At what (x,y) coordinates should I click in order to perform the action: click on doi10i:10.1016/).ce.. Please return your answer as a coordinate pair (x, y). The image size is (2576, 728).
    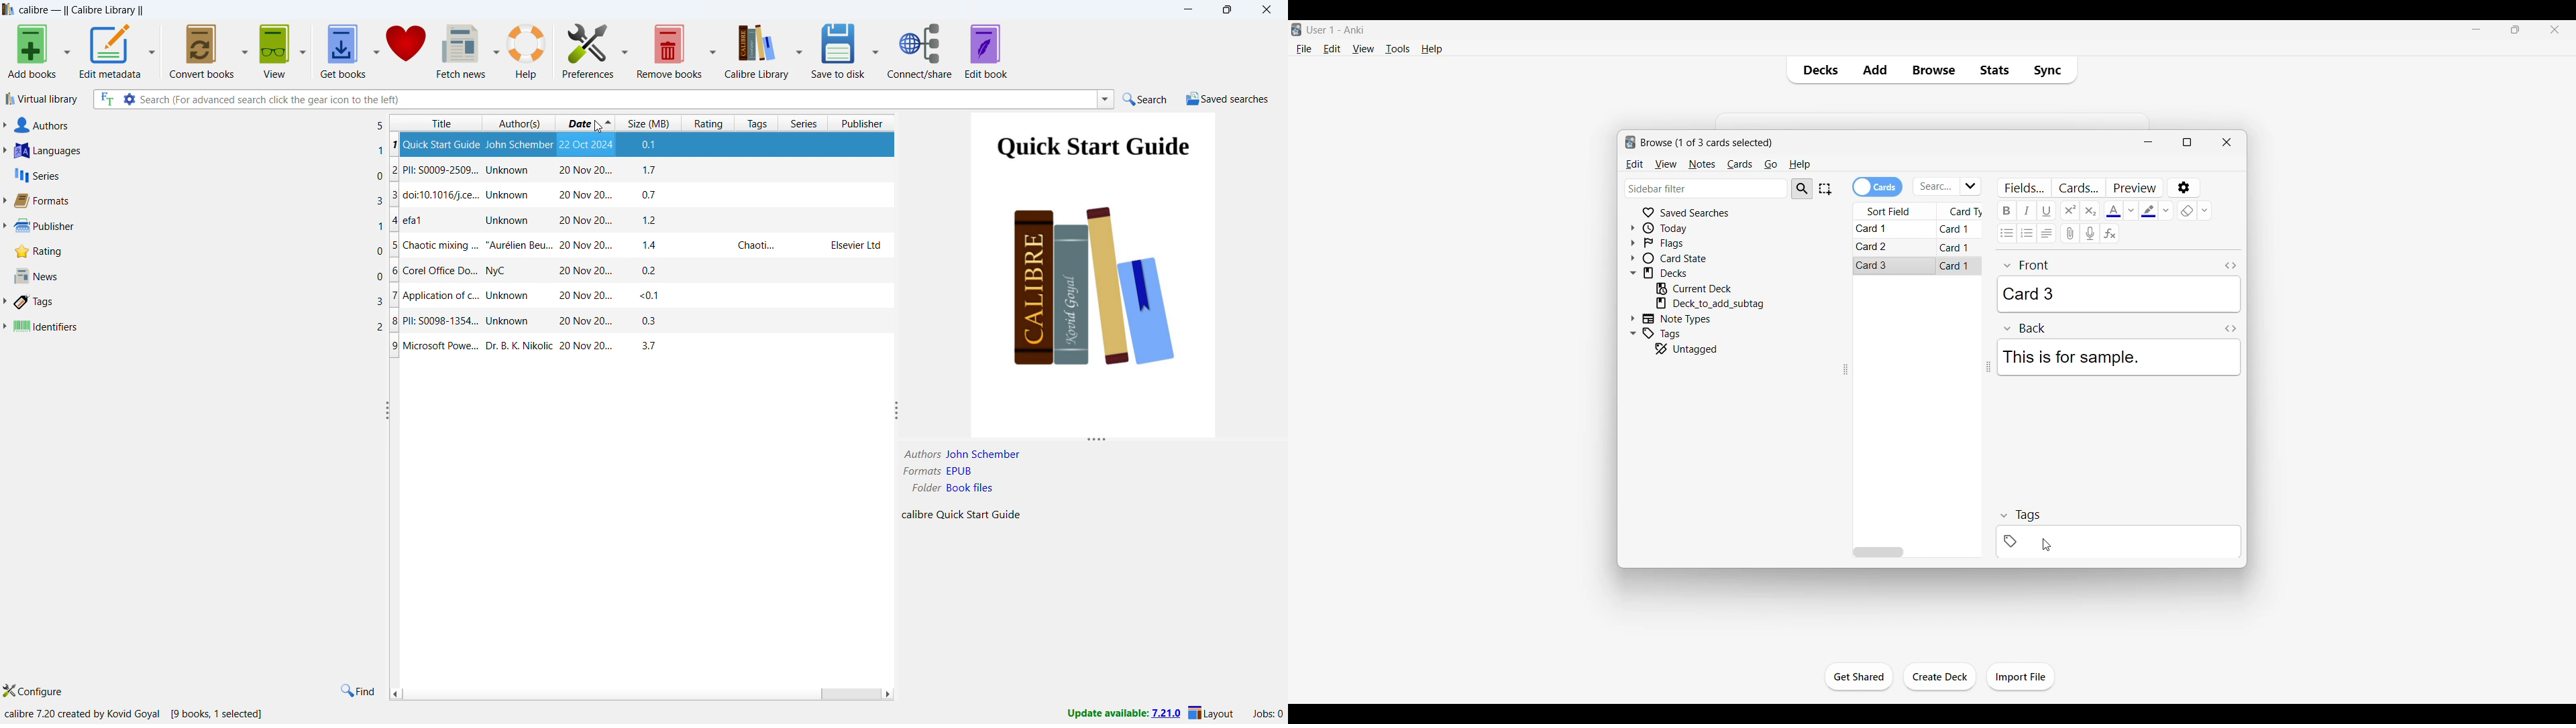
    Looking at the image, I should click on (434, 171).